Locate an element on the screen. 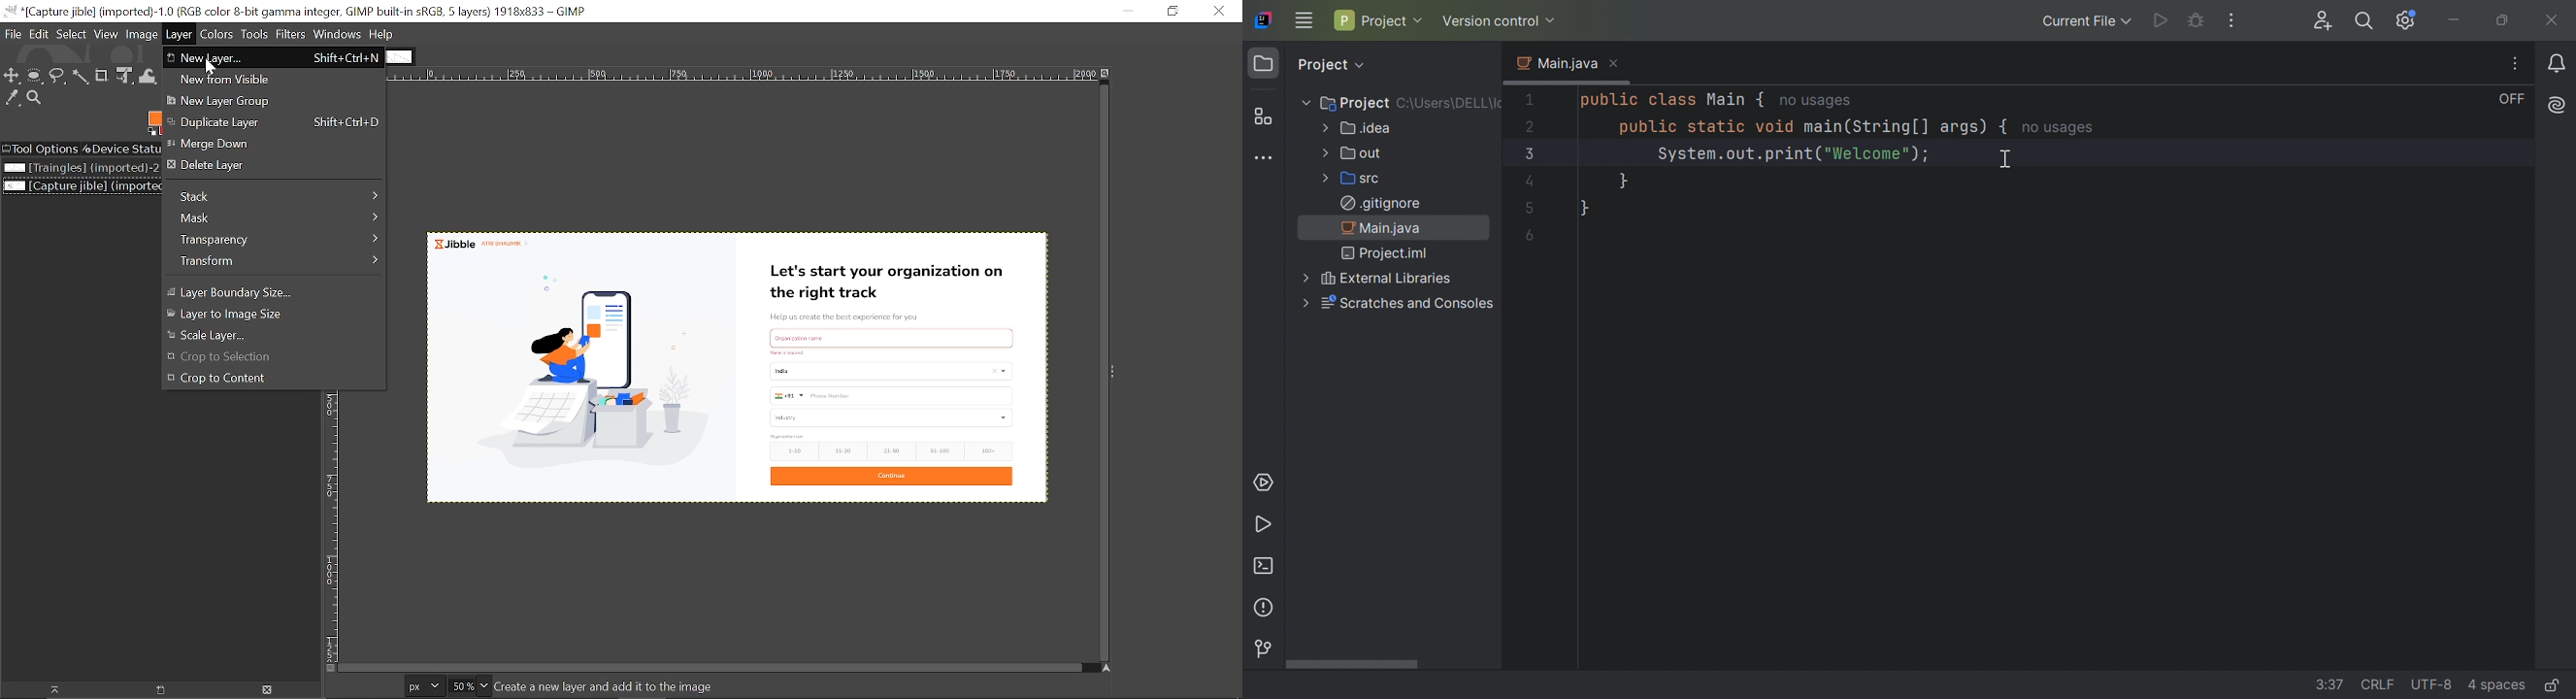 This screenshot has height=700, width=2576. Ellipse select tool is located at coordinates (35, 76).